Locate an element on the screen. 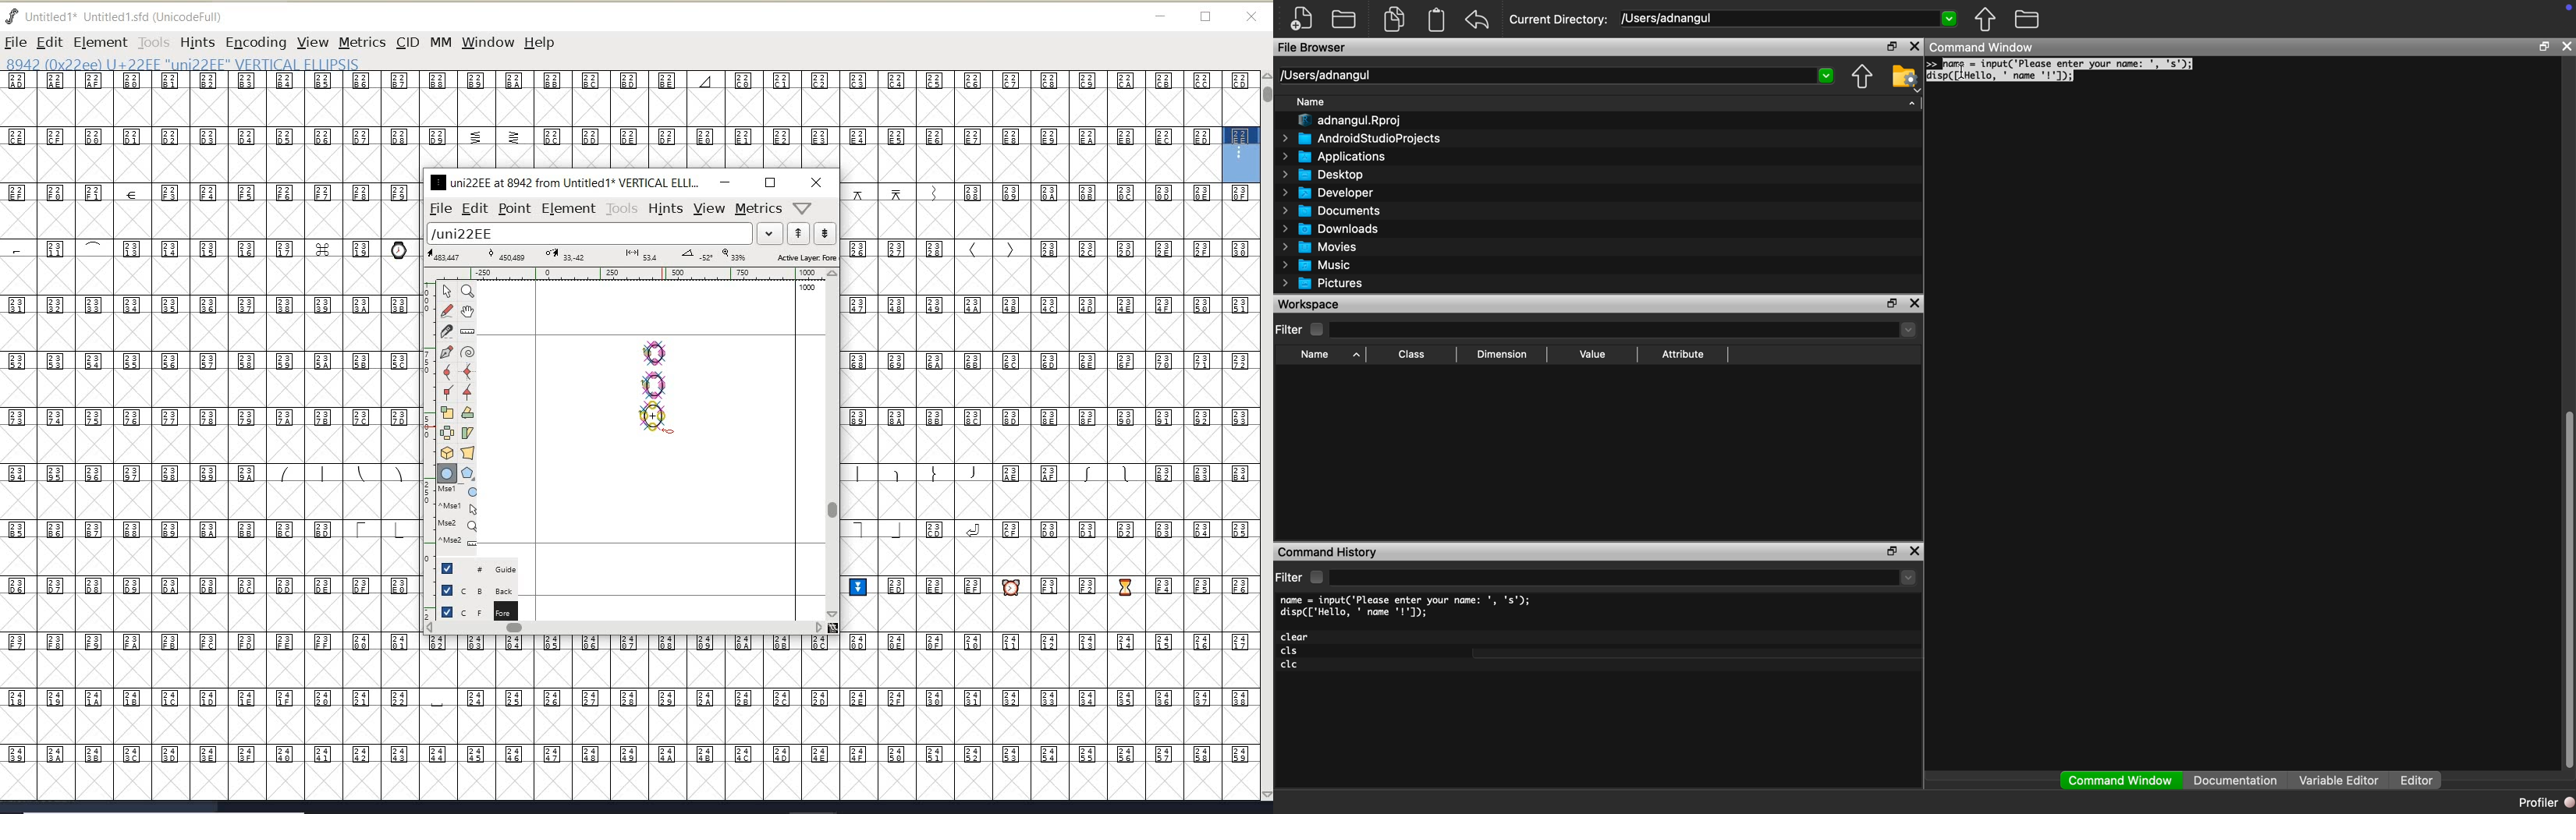 The image size is (2576, 840). flip the selection is located at coordinates (447, 433).